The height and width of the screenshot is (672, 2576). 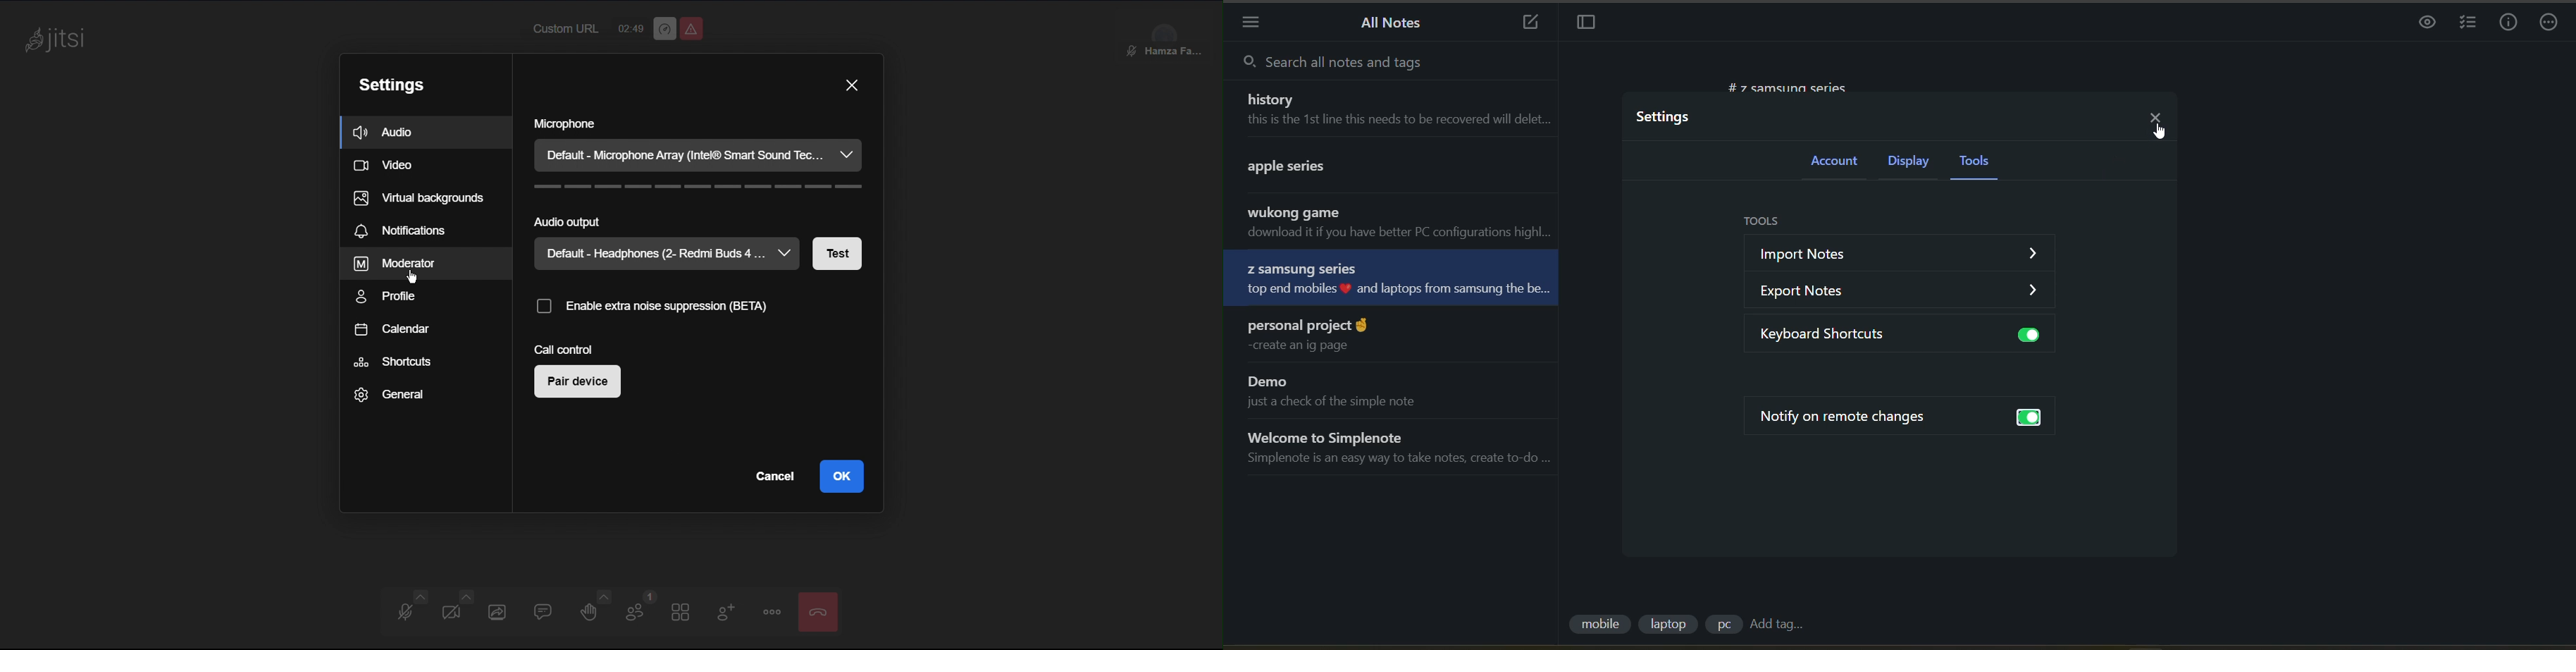 What do you see at coordinates (394, 362) in the screenshot?
I see `Shortcuts` at bounding box center [394, 362].